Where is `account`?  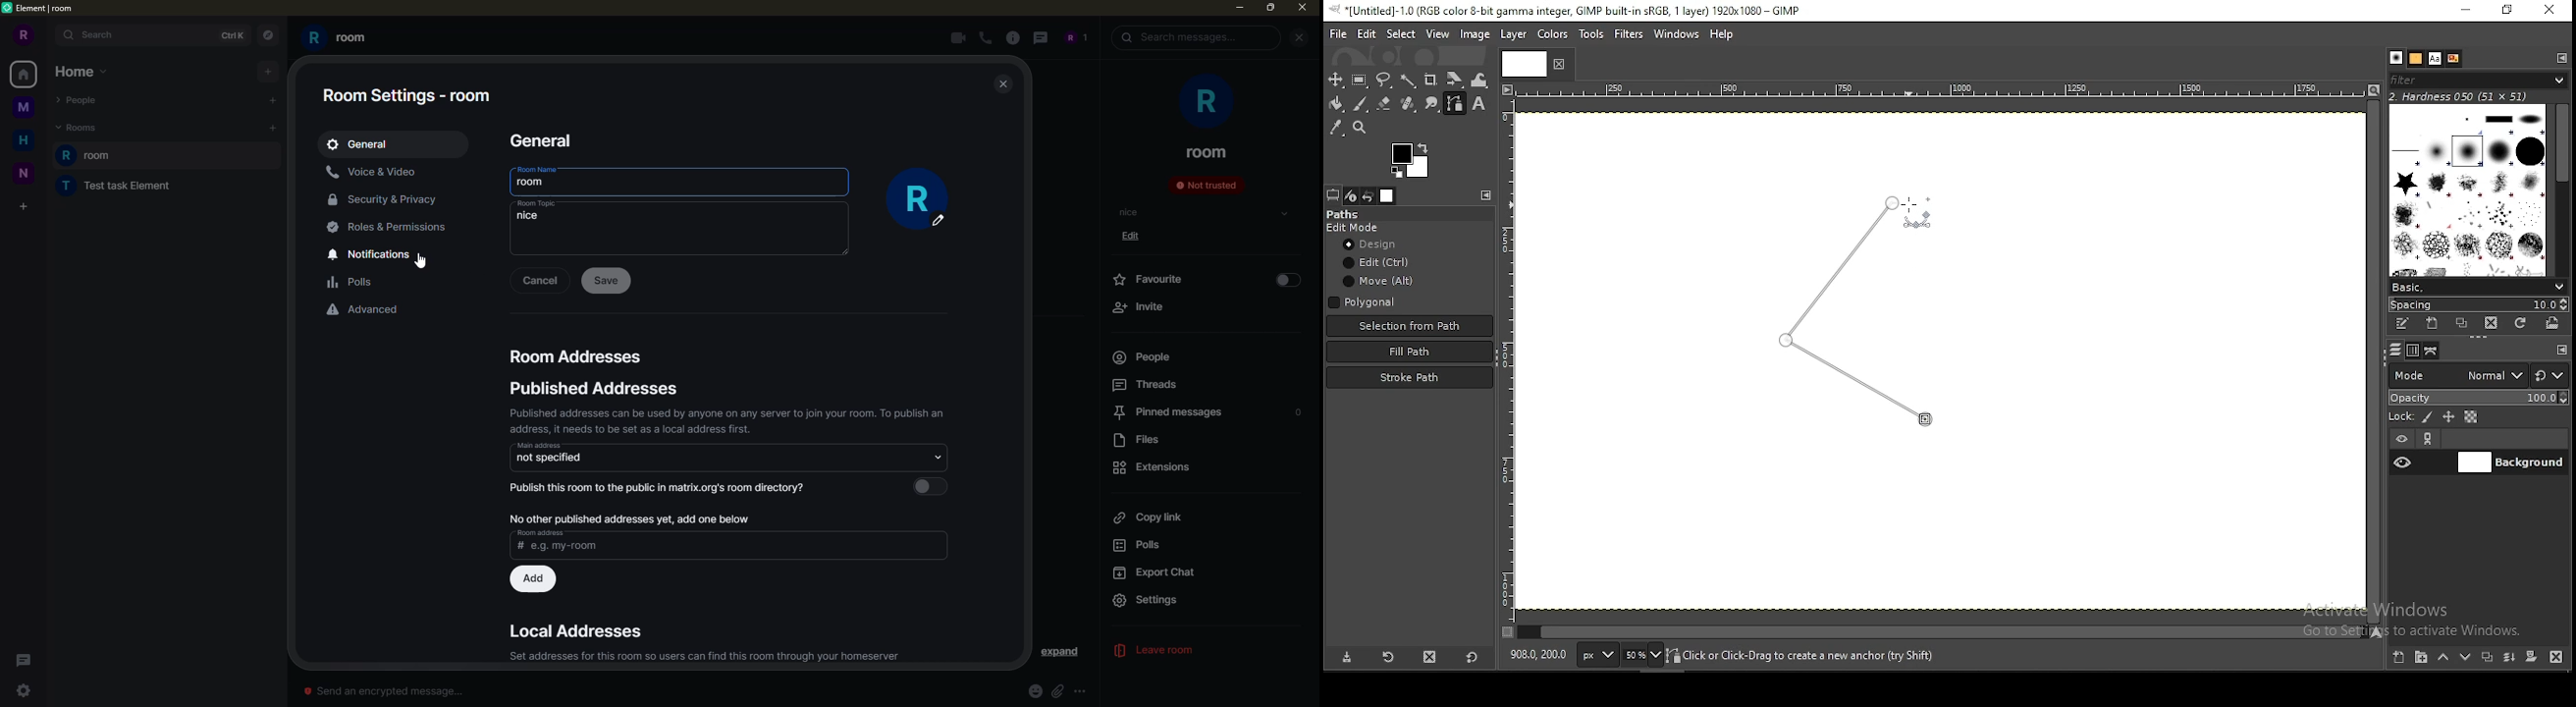
account is located at coordinates (1076, 38).